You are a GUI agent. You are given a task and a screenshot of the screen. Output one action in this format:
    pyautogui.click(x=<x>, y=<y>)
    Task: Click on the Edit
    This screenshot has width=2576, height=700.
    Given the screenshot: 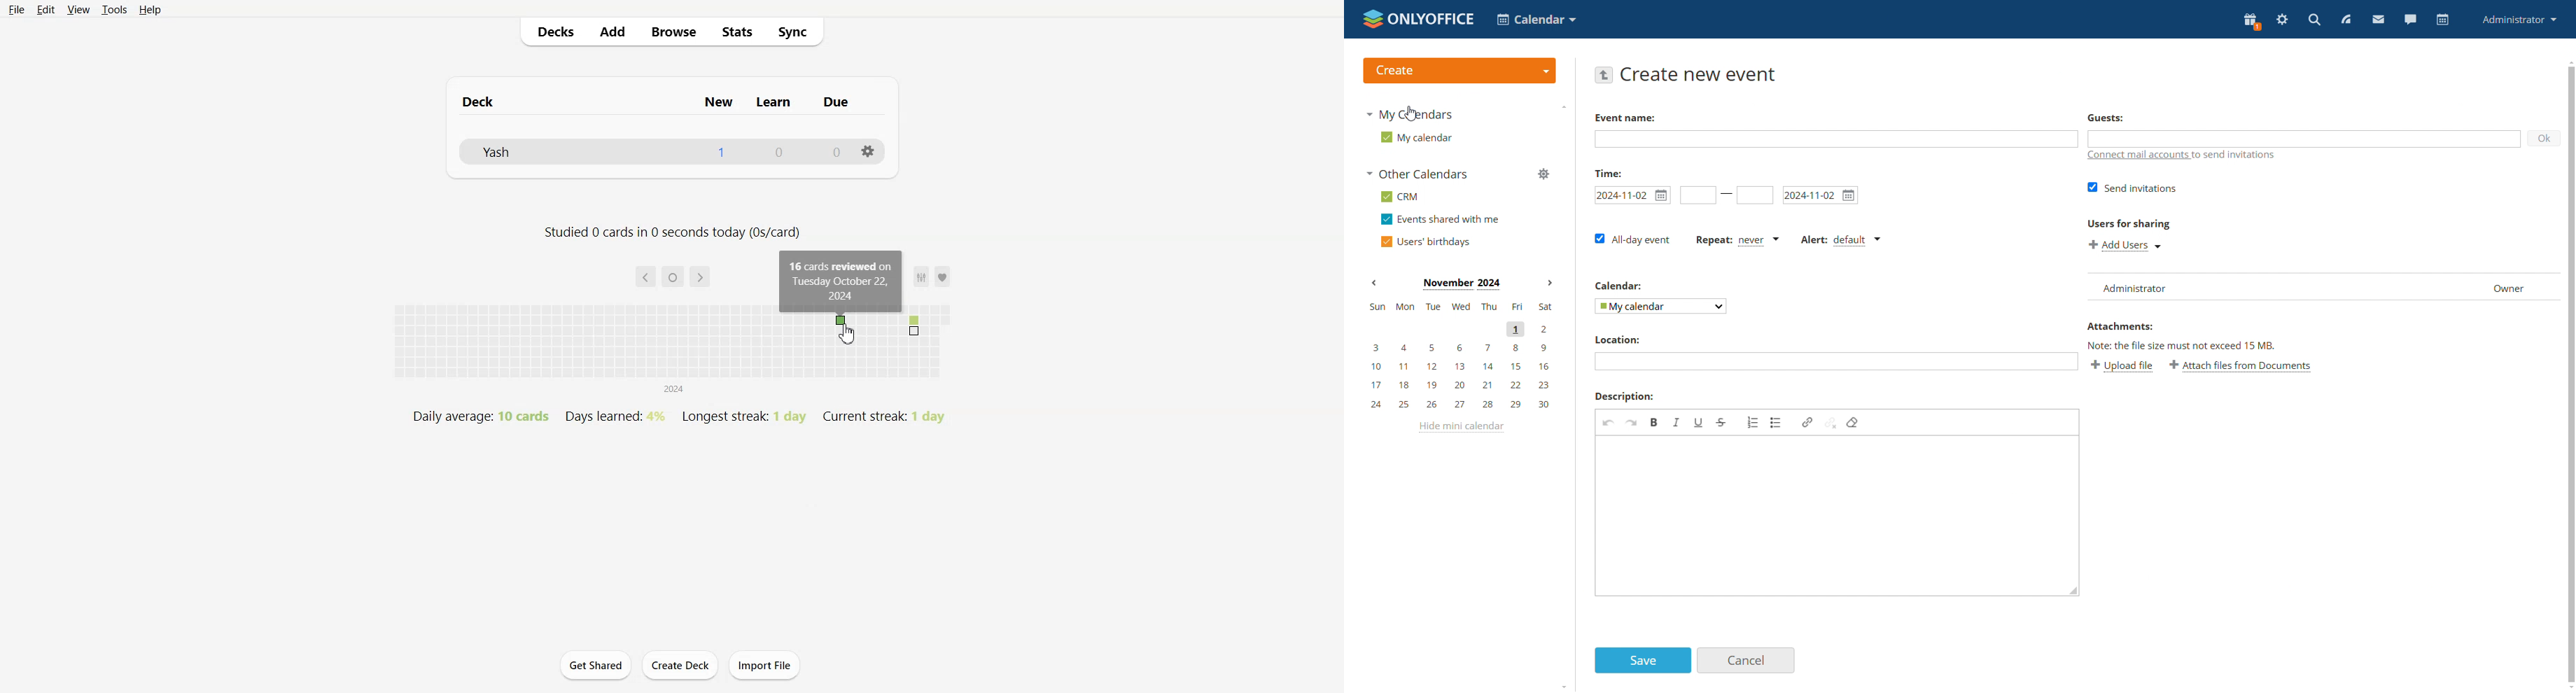 What is the action you would take?
    pyautogui.click(x=45, y=10)
    